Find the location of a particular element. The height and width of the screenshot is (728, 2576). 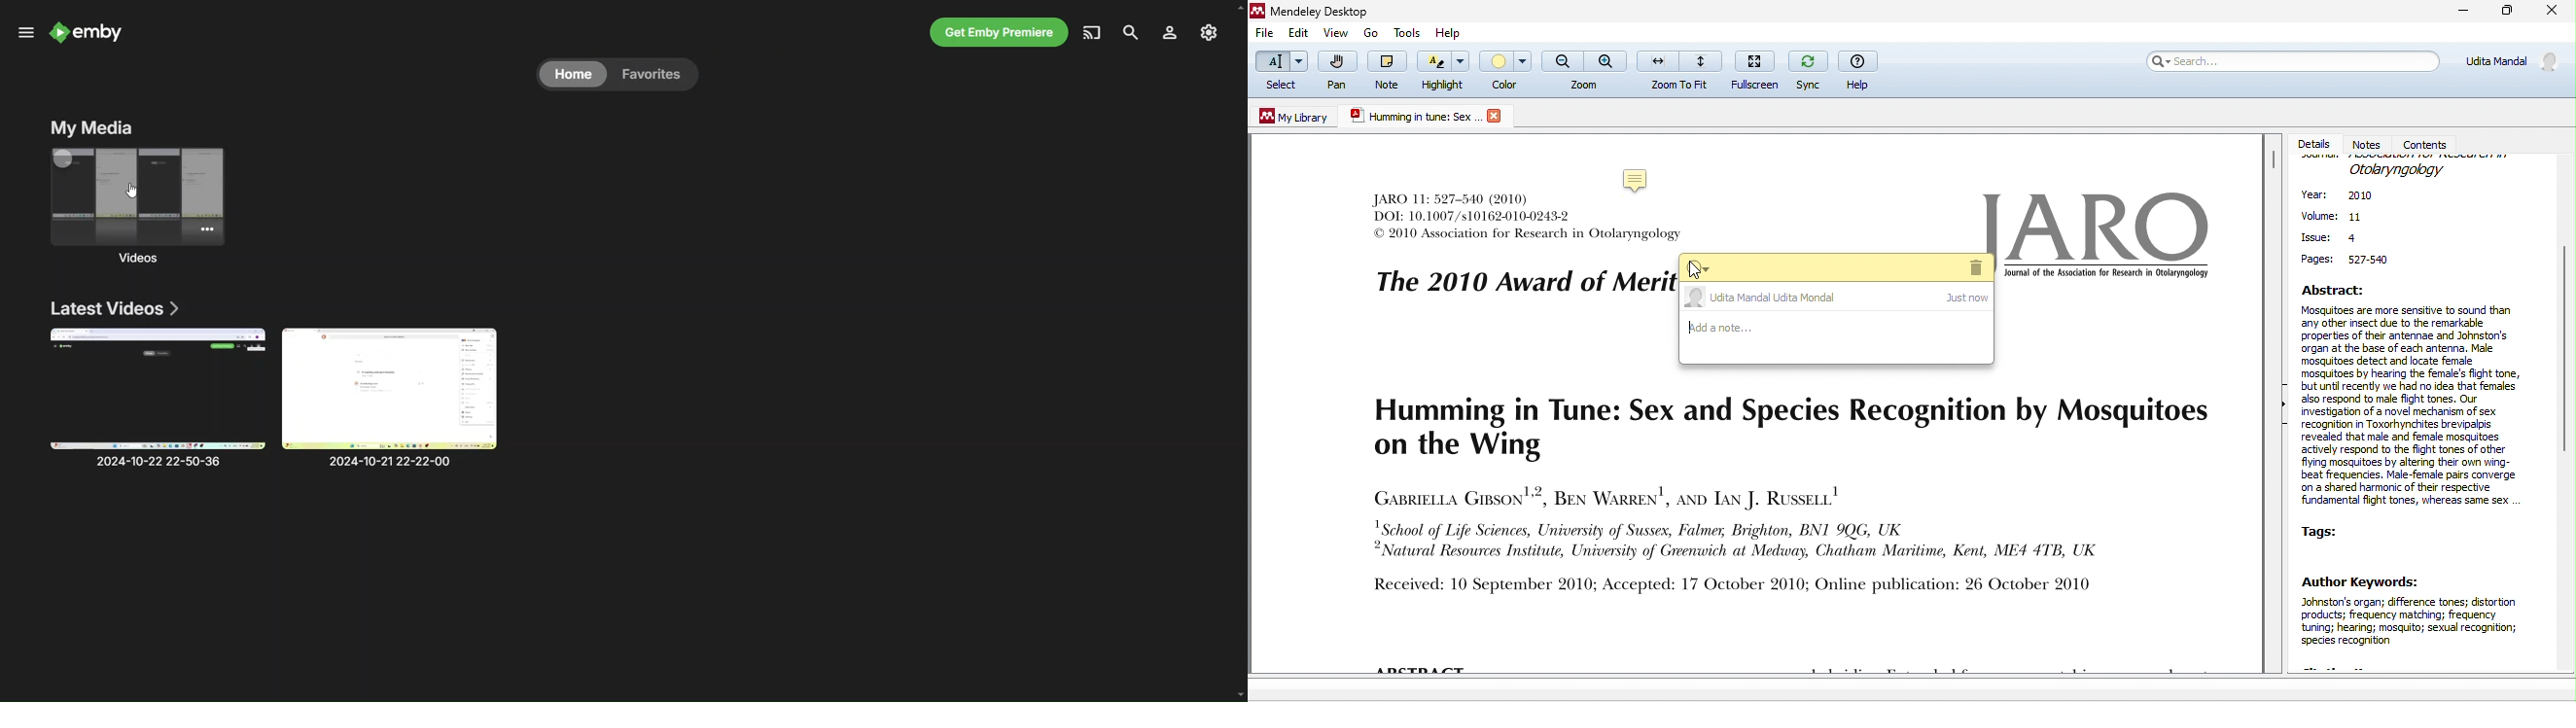

text is located at coordinates (1530, 234).